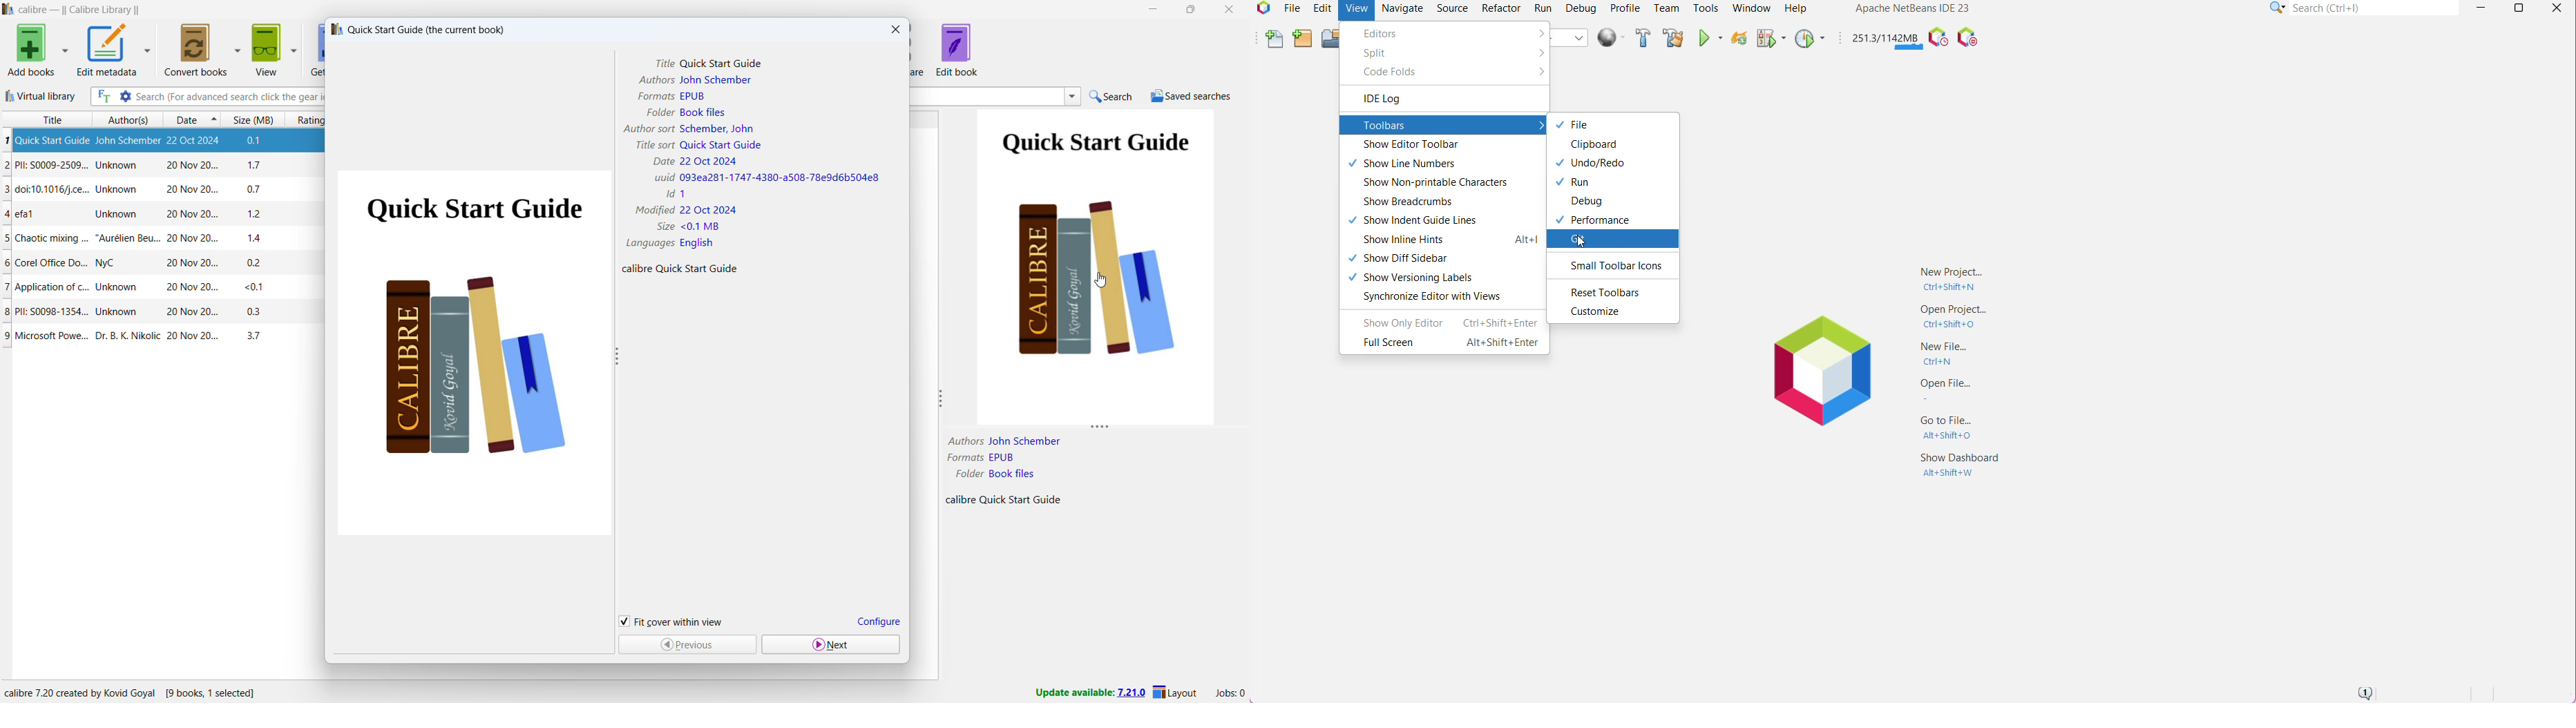 Image resolution: width=2576 pixels, height=728 pixels. I want to click on 20 Nov 20.., so click(189, 188).